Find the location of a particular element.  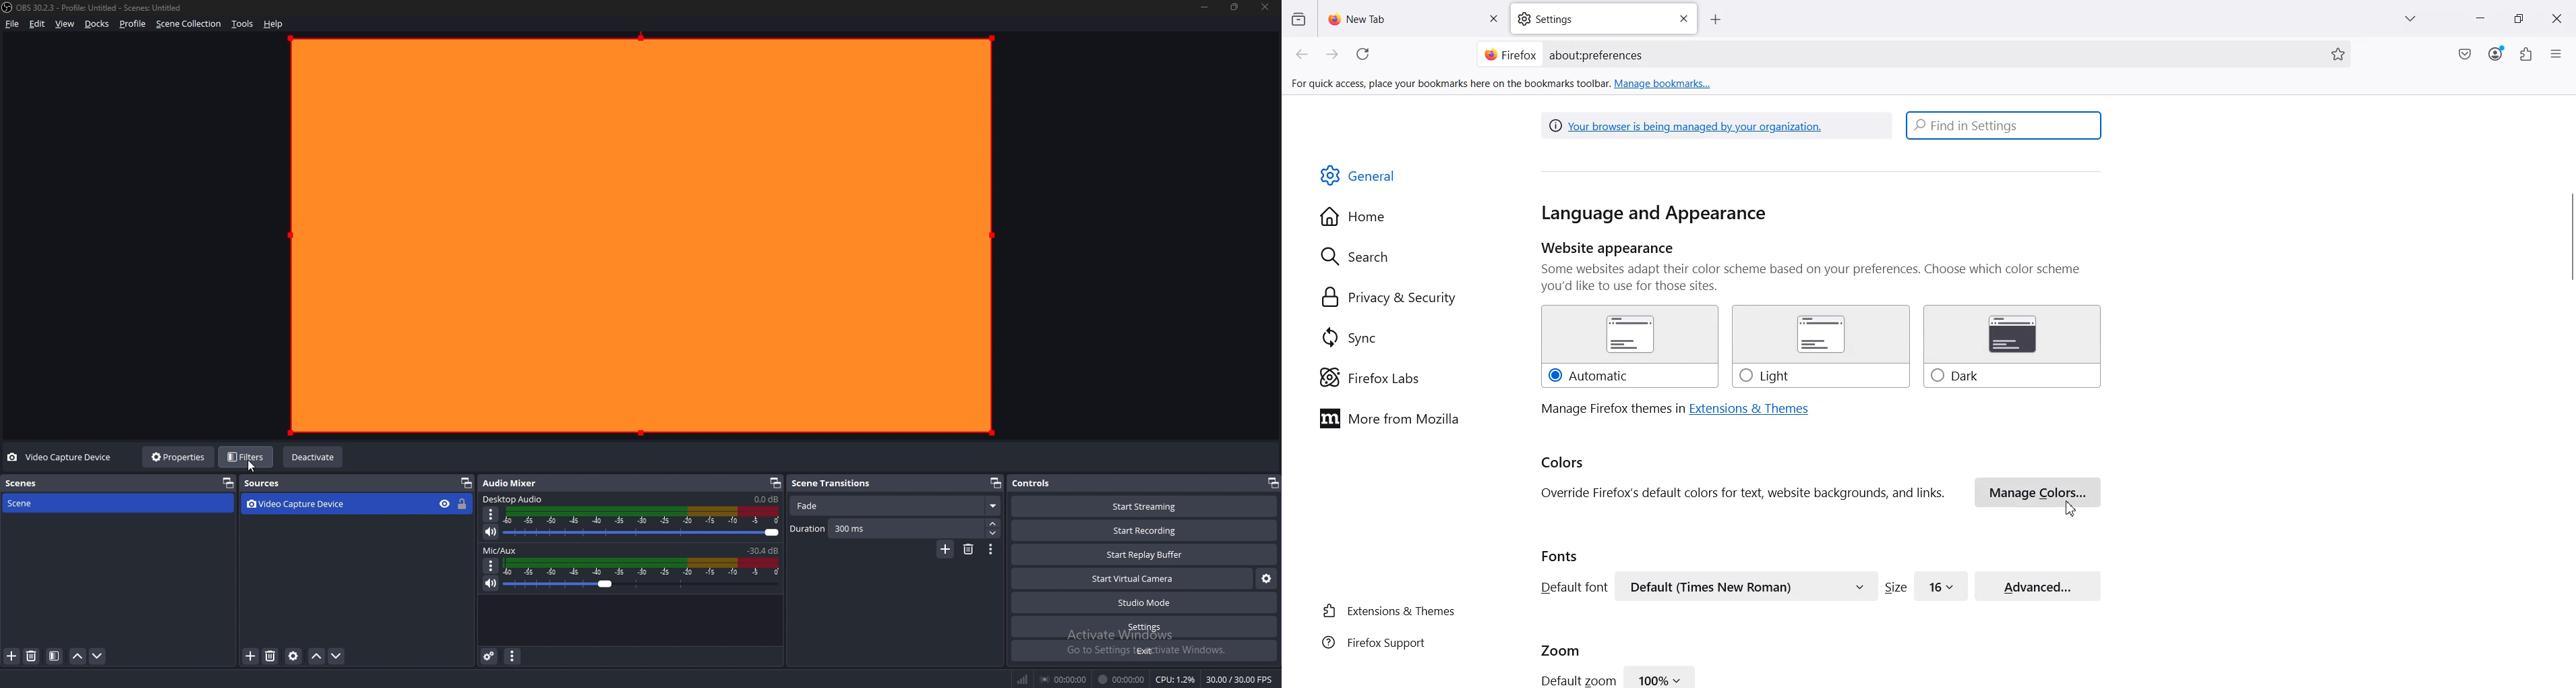

configure virtual camera is located at coordinates (1267, 579).